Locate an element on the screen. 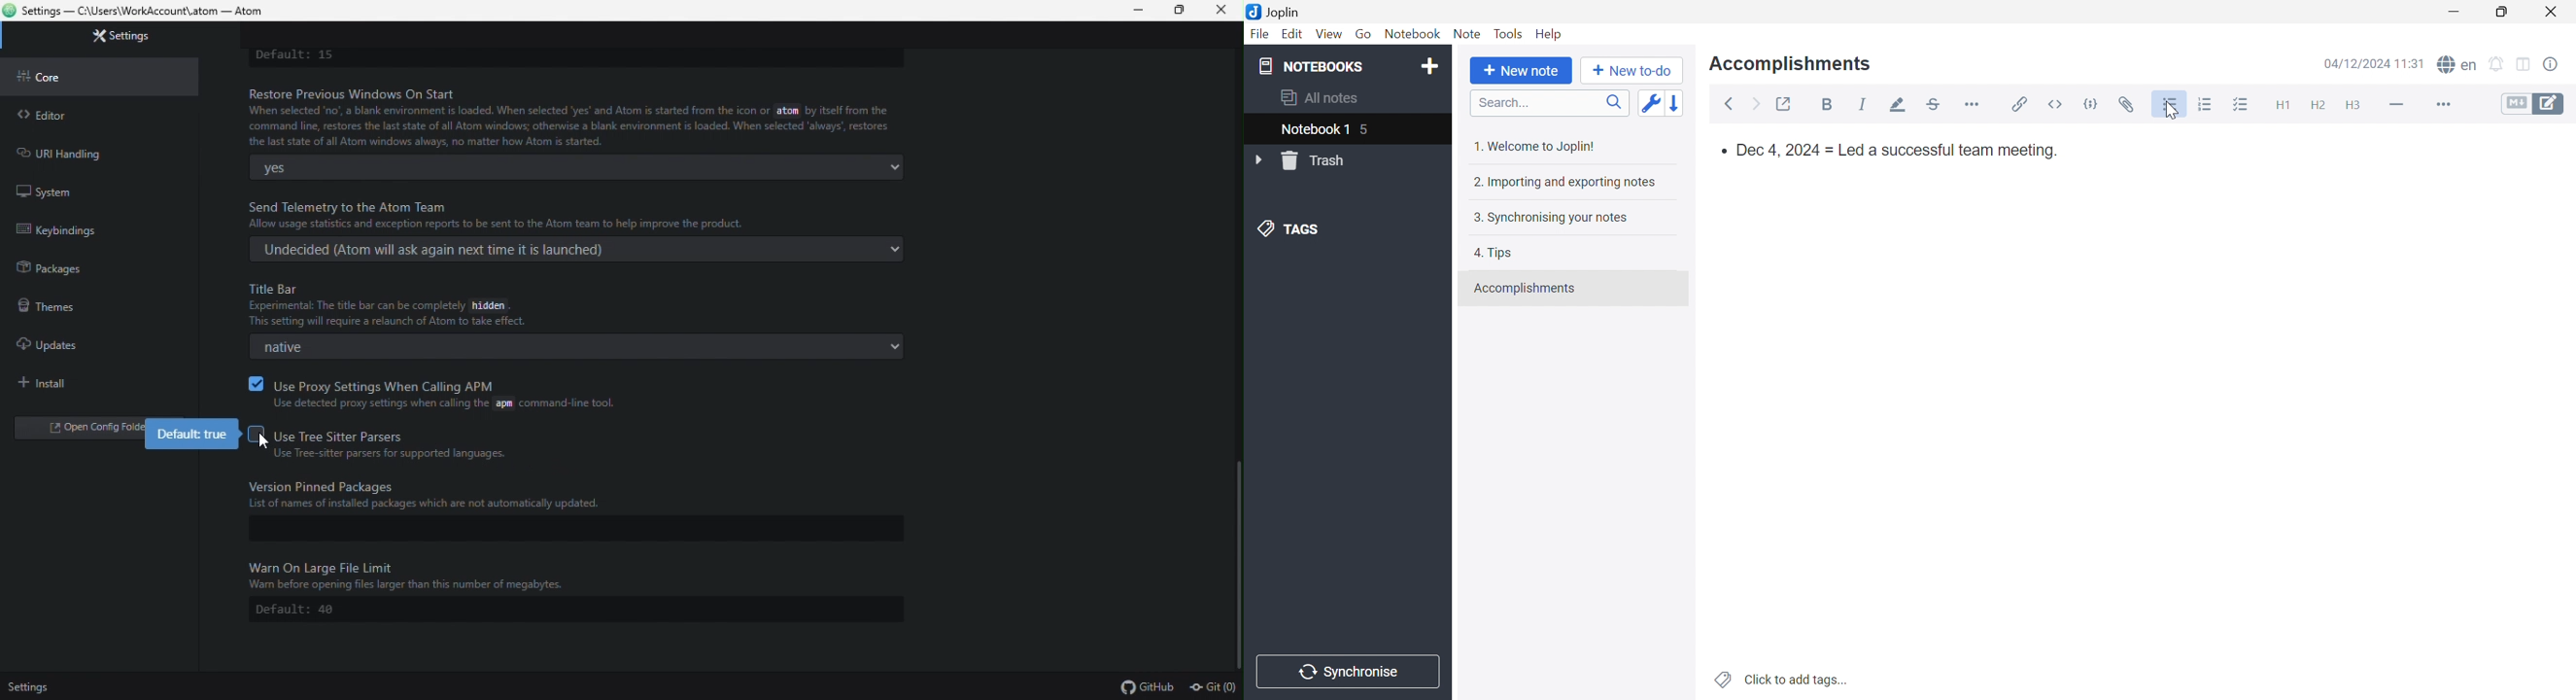 The width and height of the screenshot is (2576, 700). TAGS is located at coordinates (1284, 228).